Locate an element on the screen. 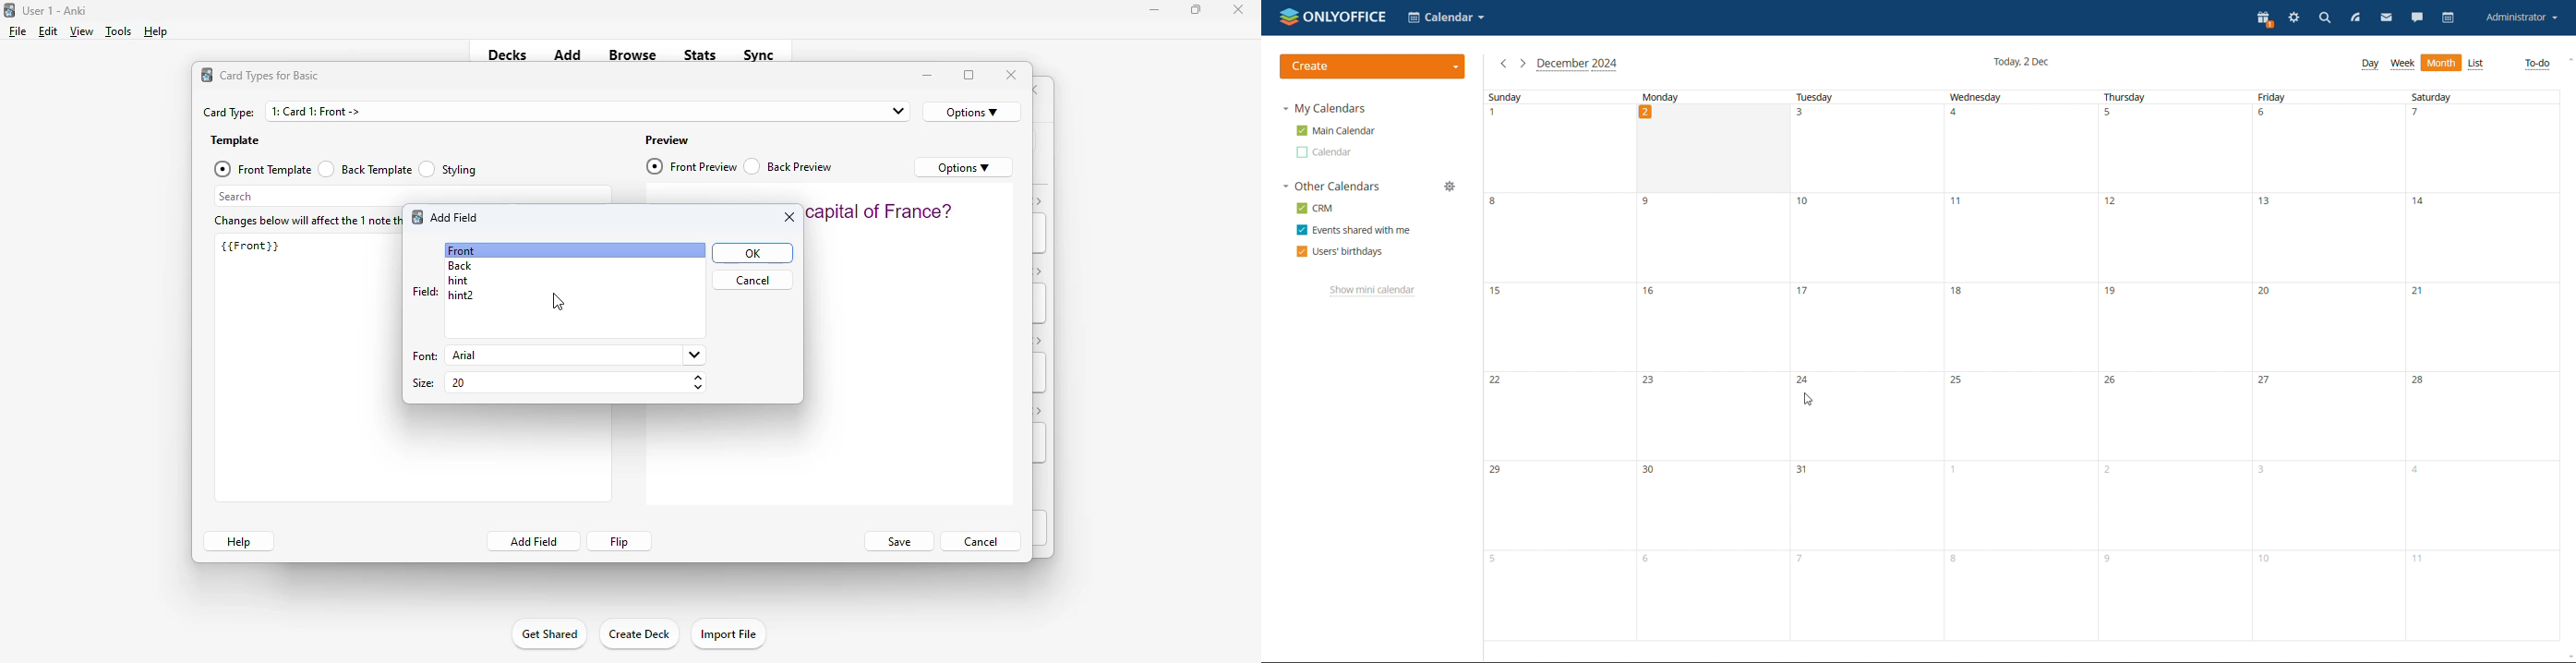  hint is located at coordinates (457, 281).